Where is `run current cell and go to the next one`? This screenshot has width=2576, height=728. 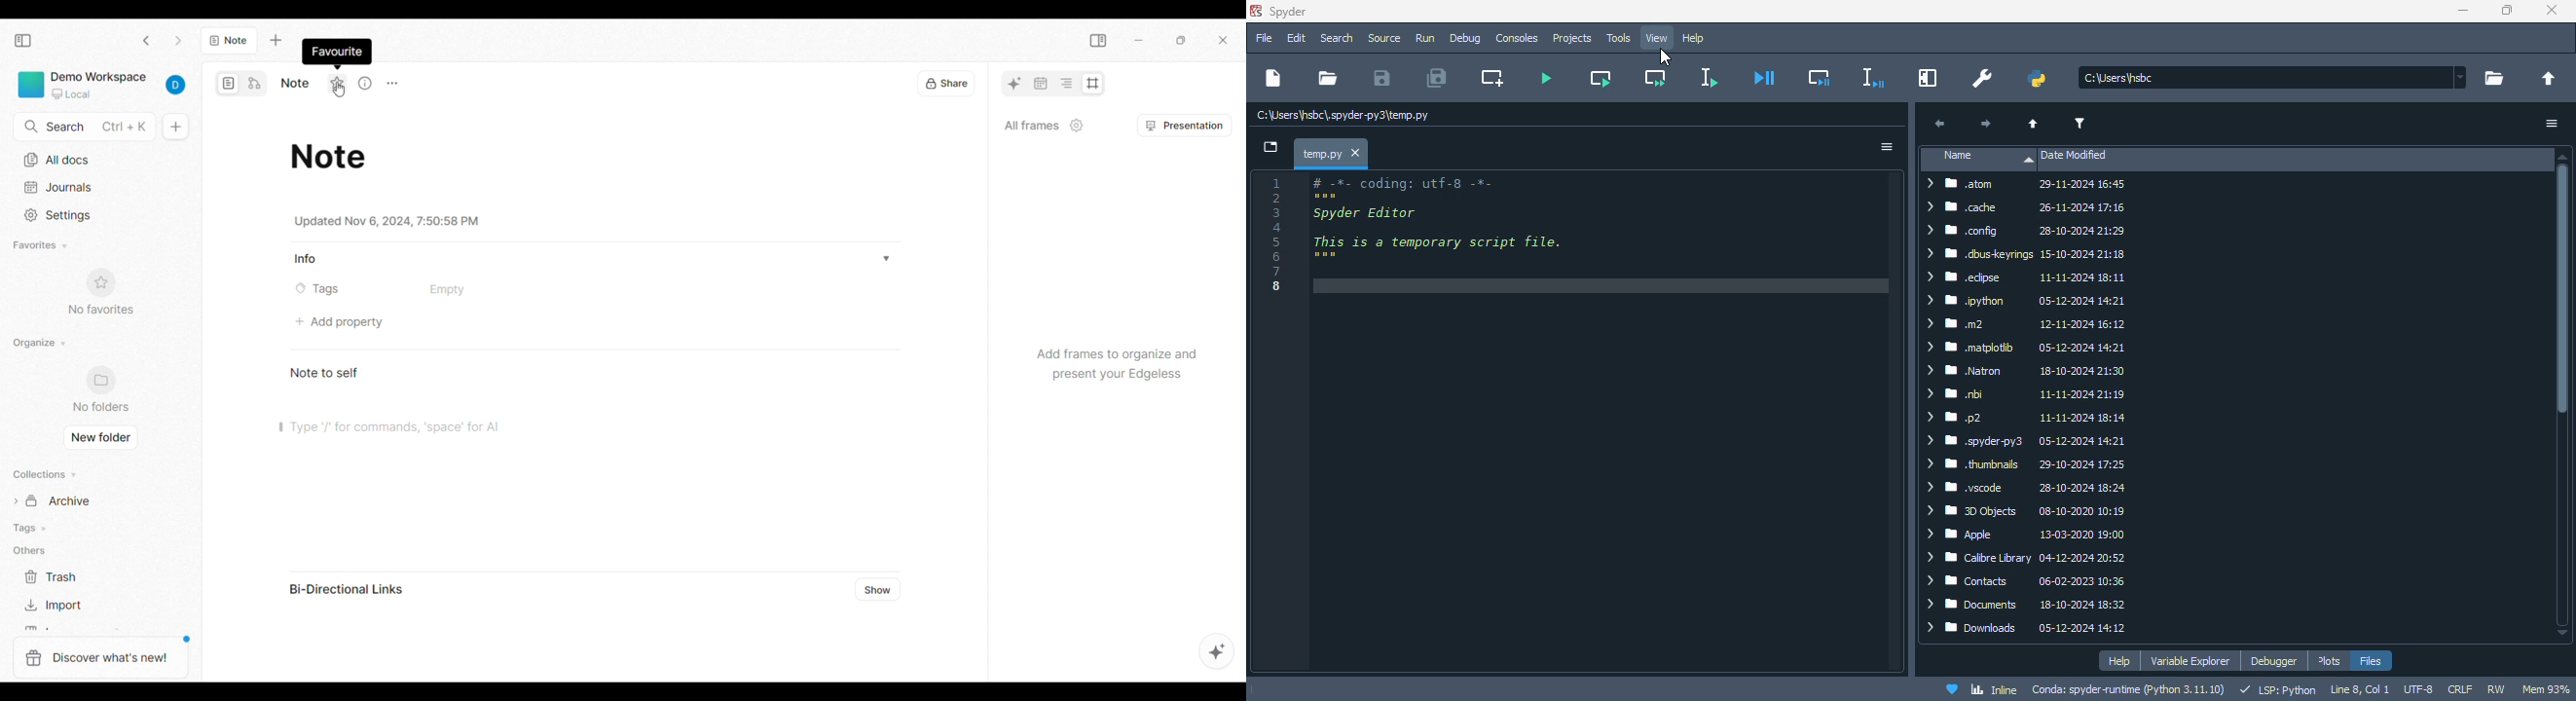 run current cell and go to the next one is located at coordinates (1653, 77).